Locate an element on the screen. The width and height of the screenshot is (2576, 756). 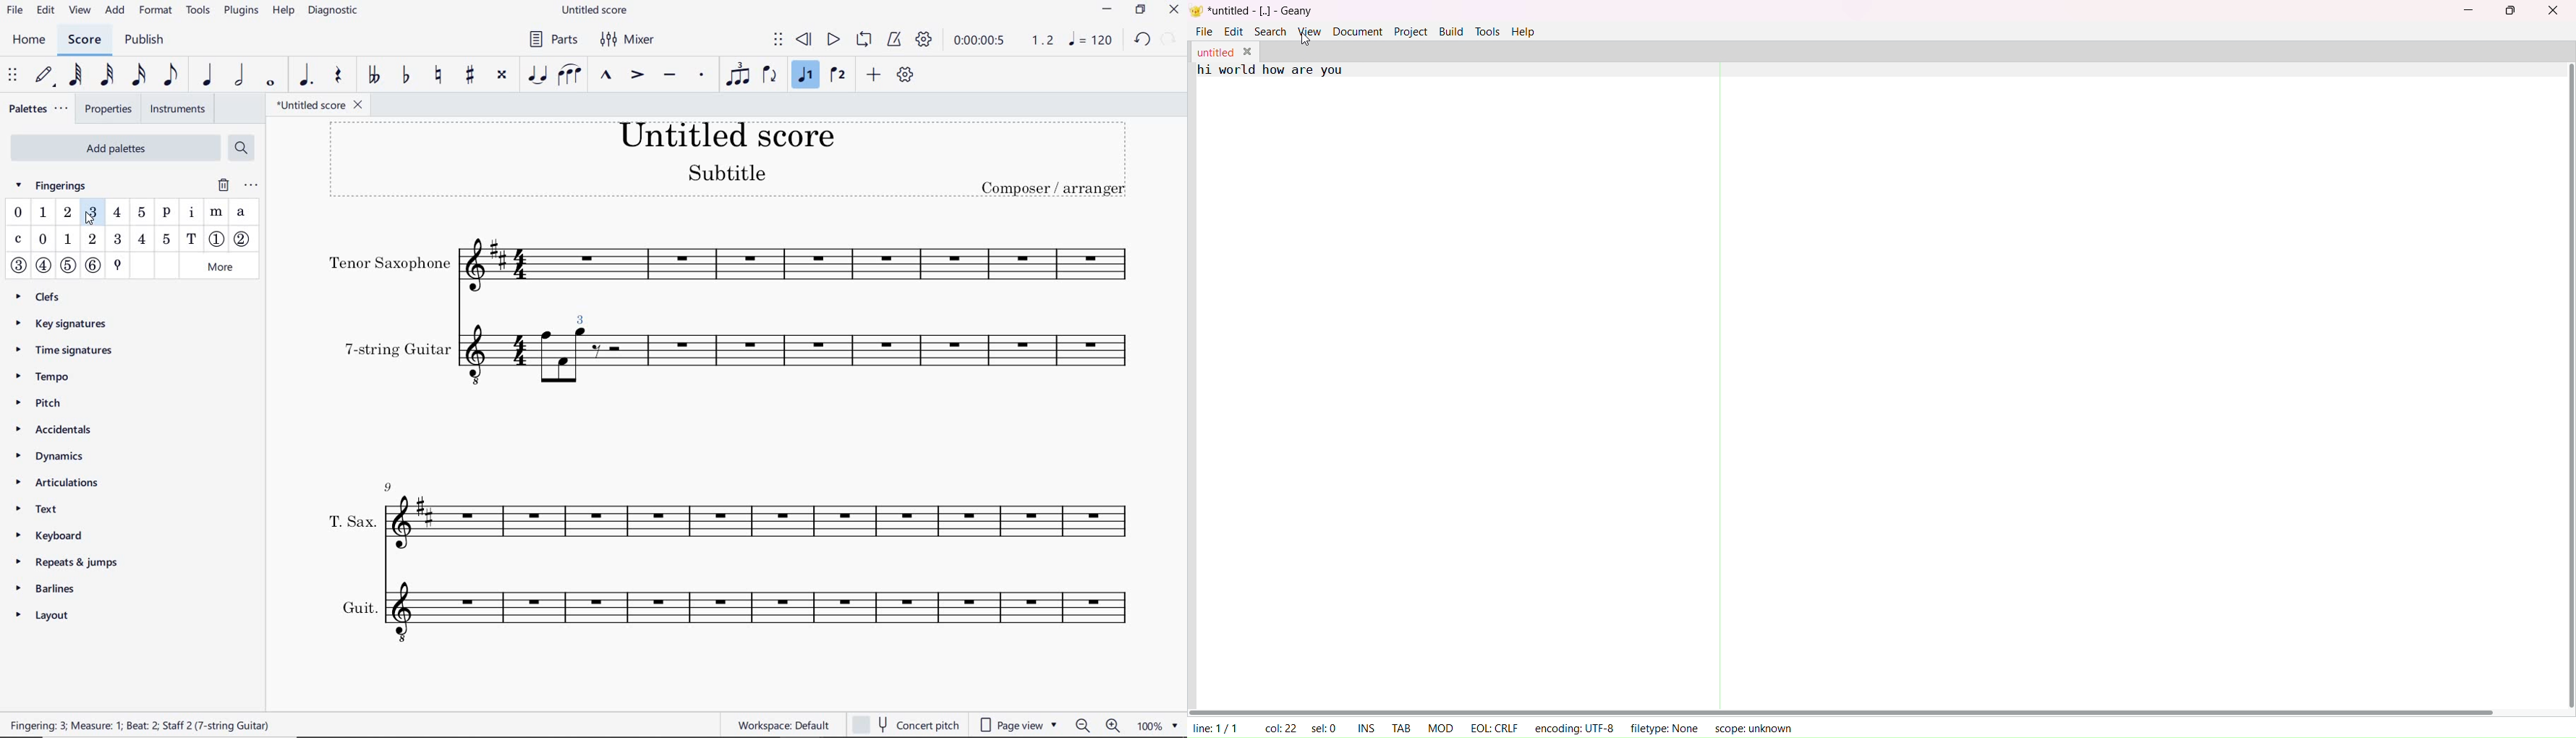
workspace default is located at coordinates (784, 725).